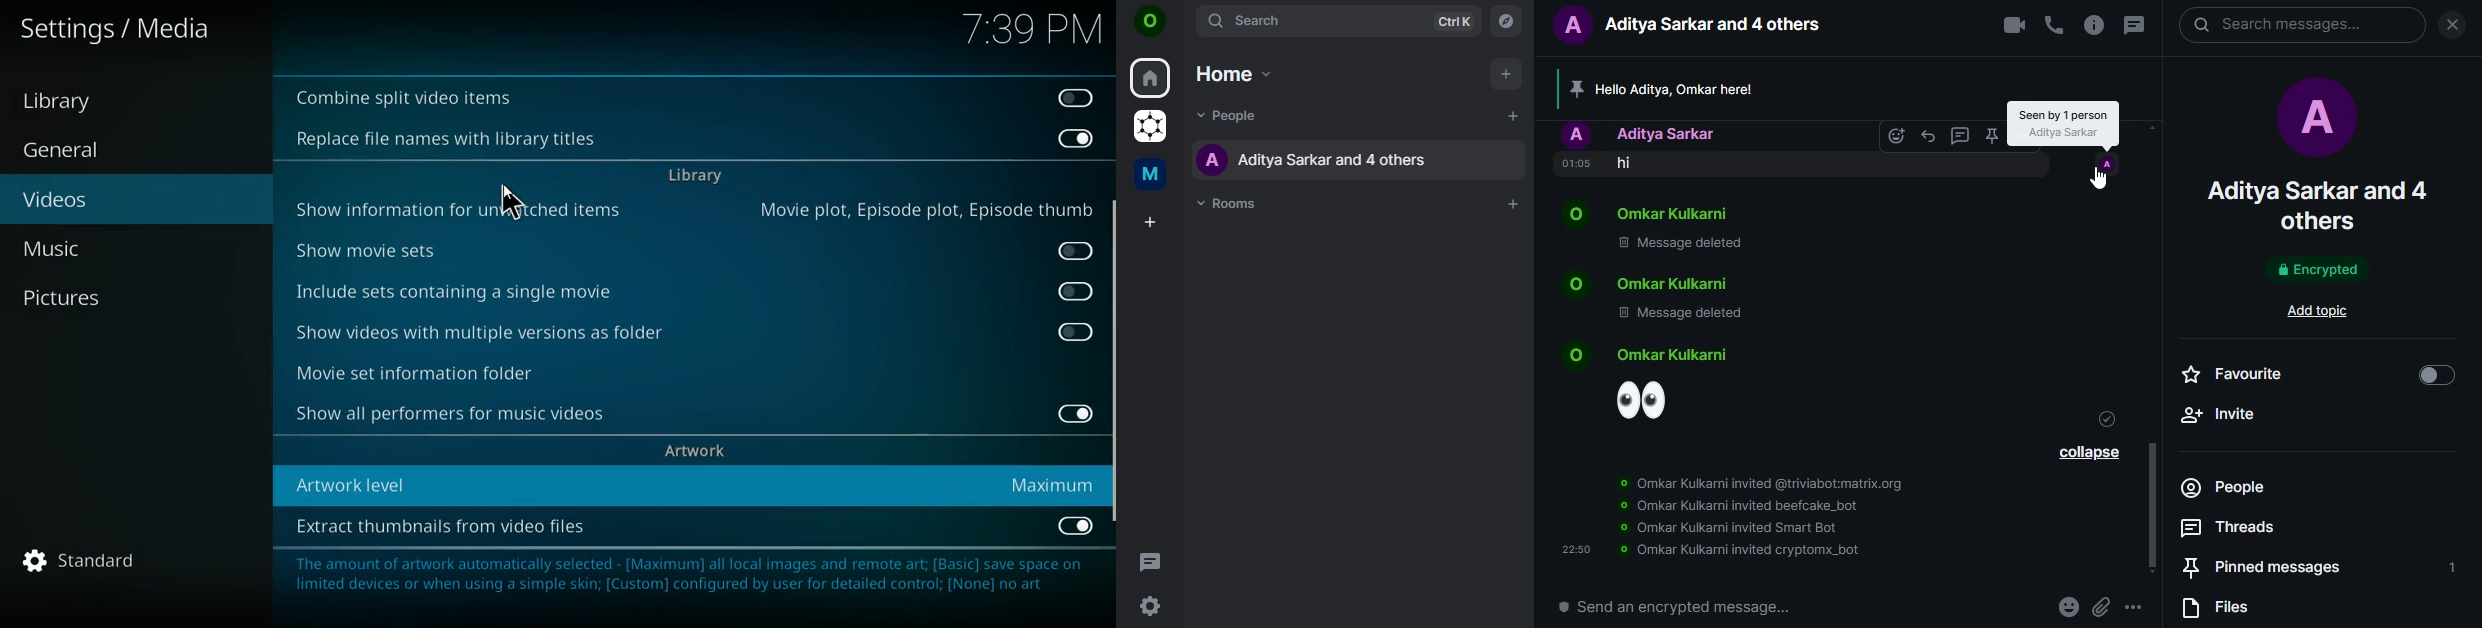 The image size is (2492, 644). Describe the element at coordinates (1691, 231) in the screenshot. I see ` chat messages` at that location.